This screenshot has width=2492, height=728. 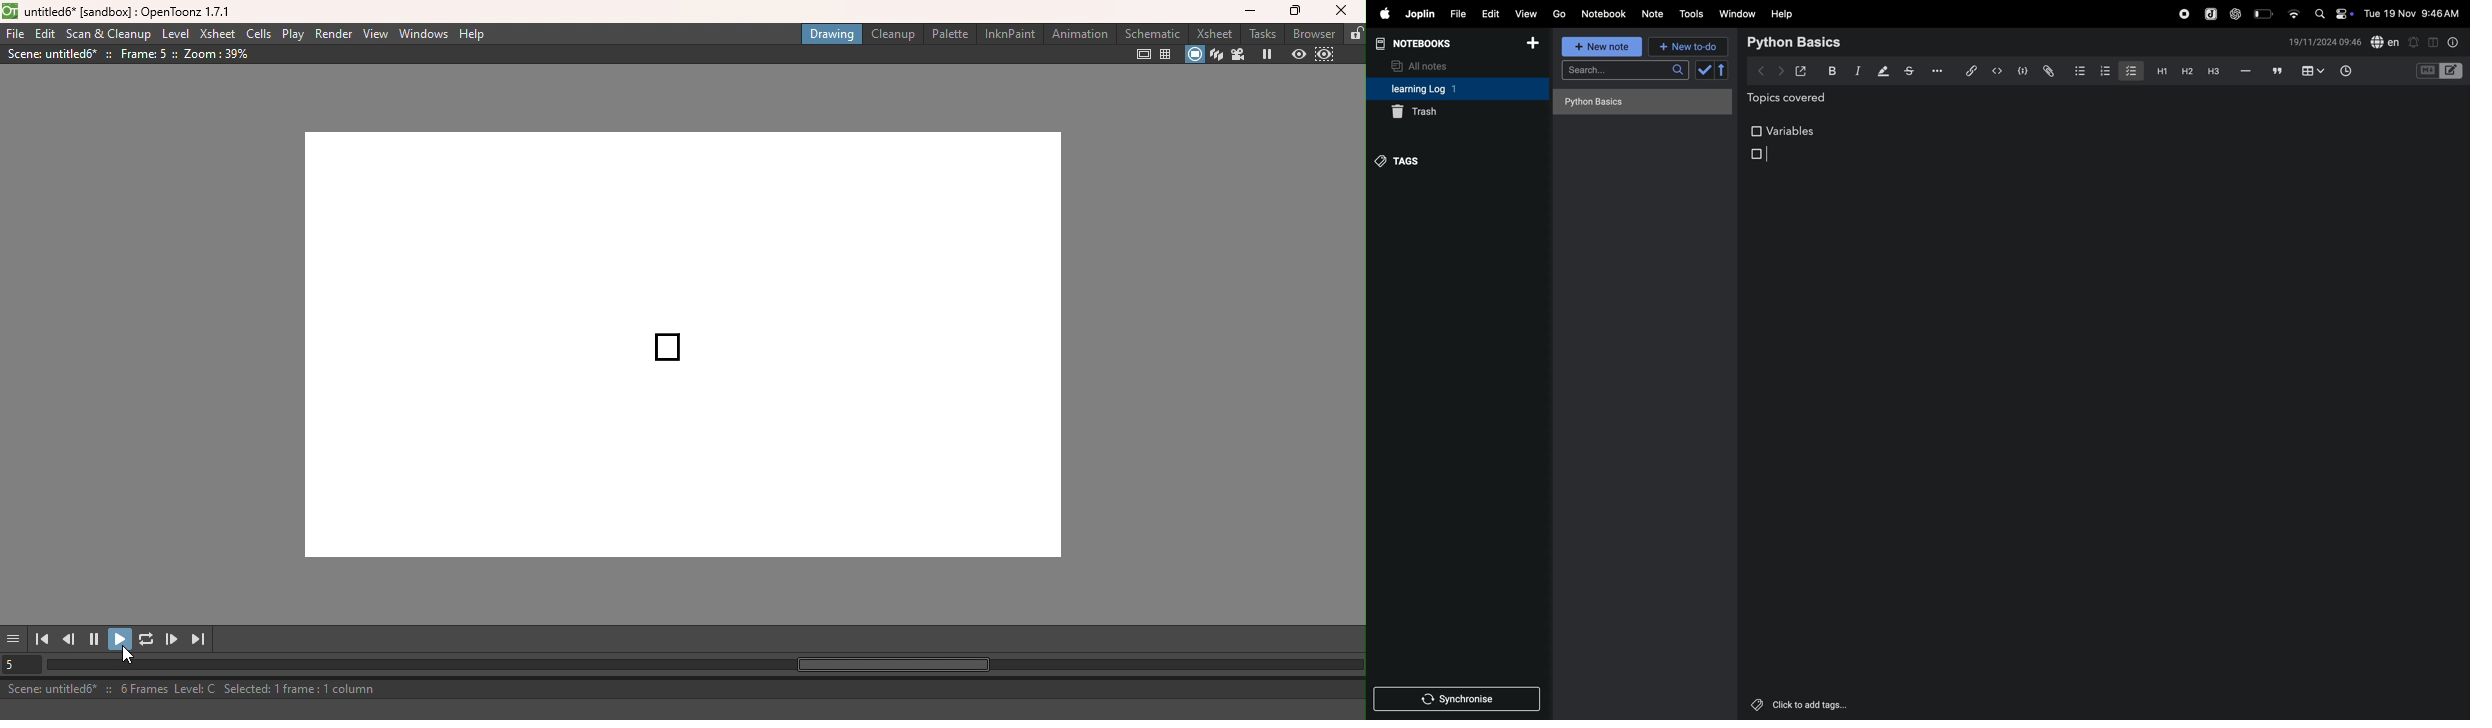 I want to click on open, so click(x=1801, y=71).